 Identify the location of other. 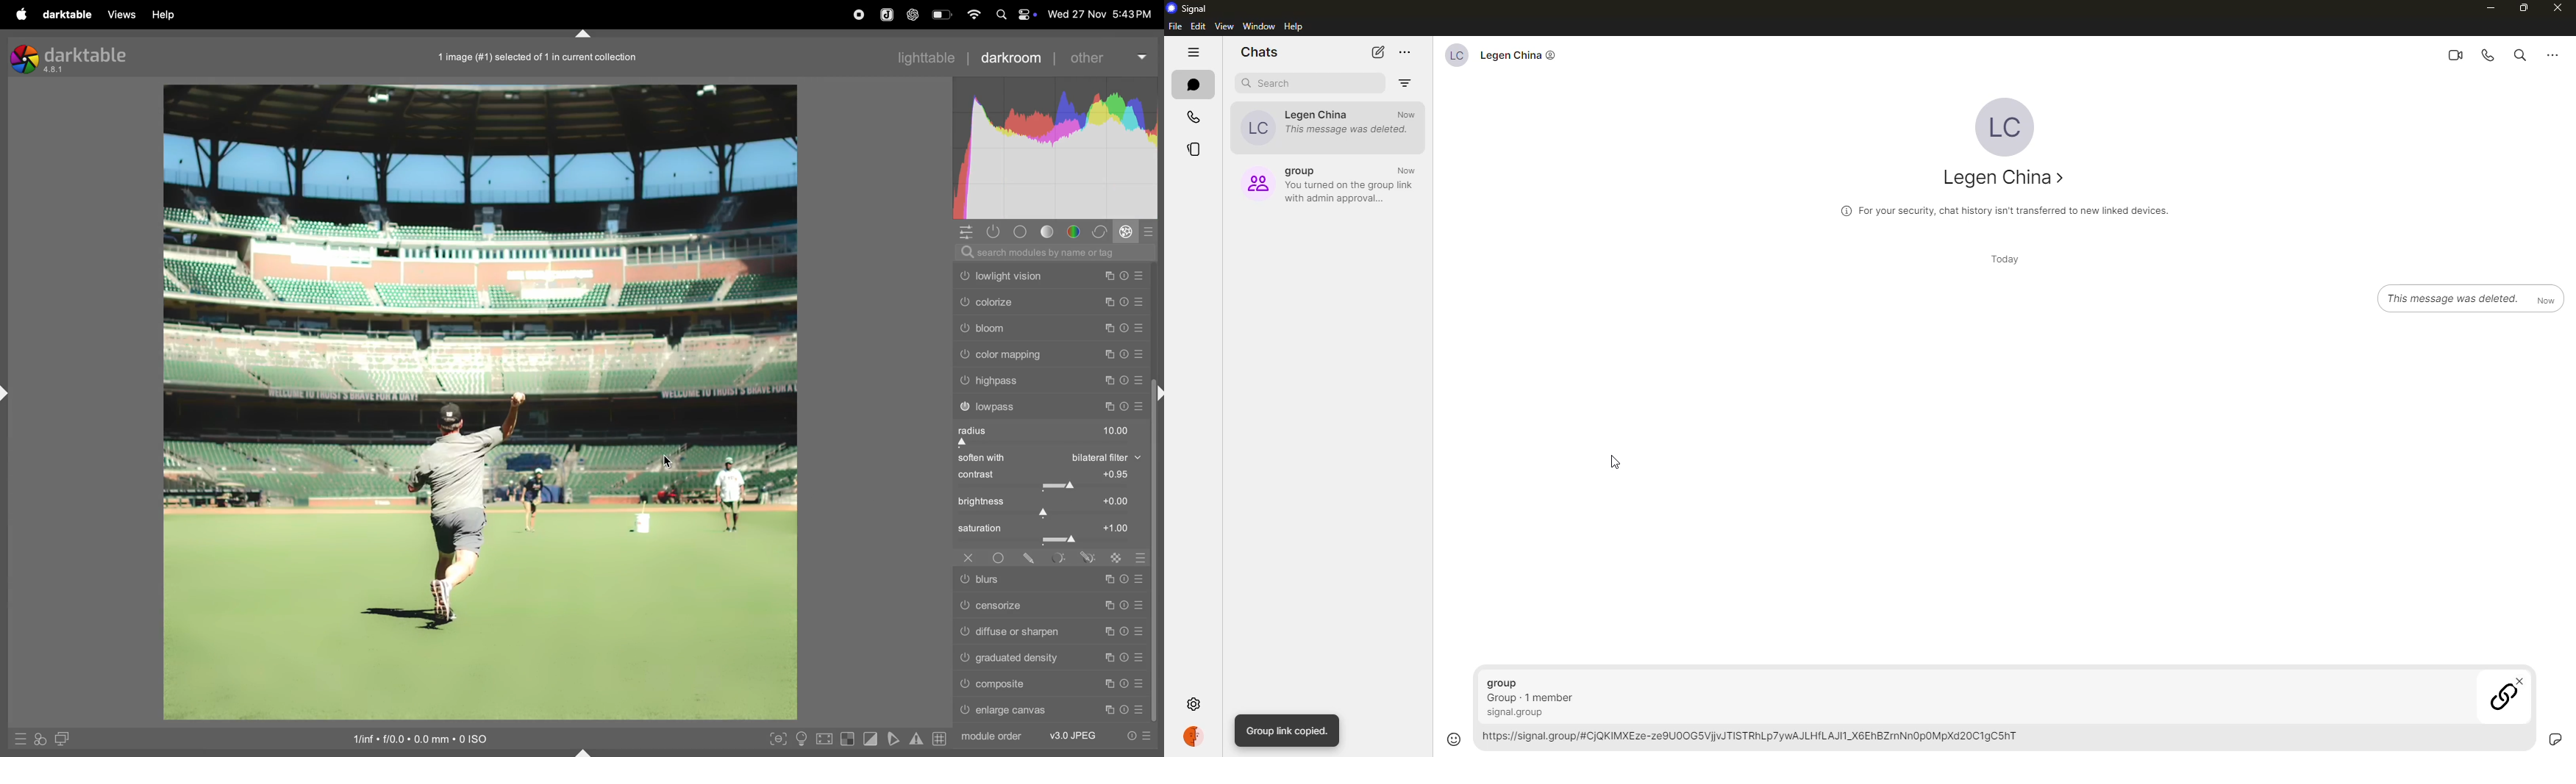
(1108, 56).